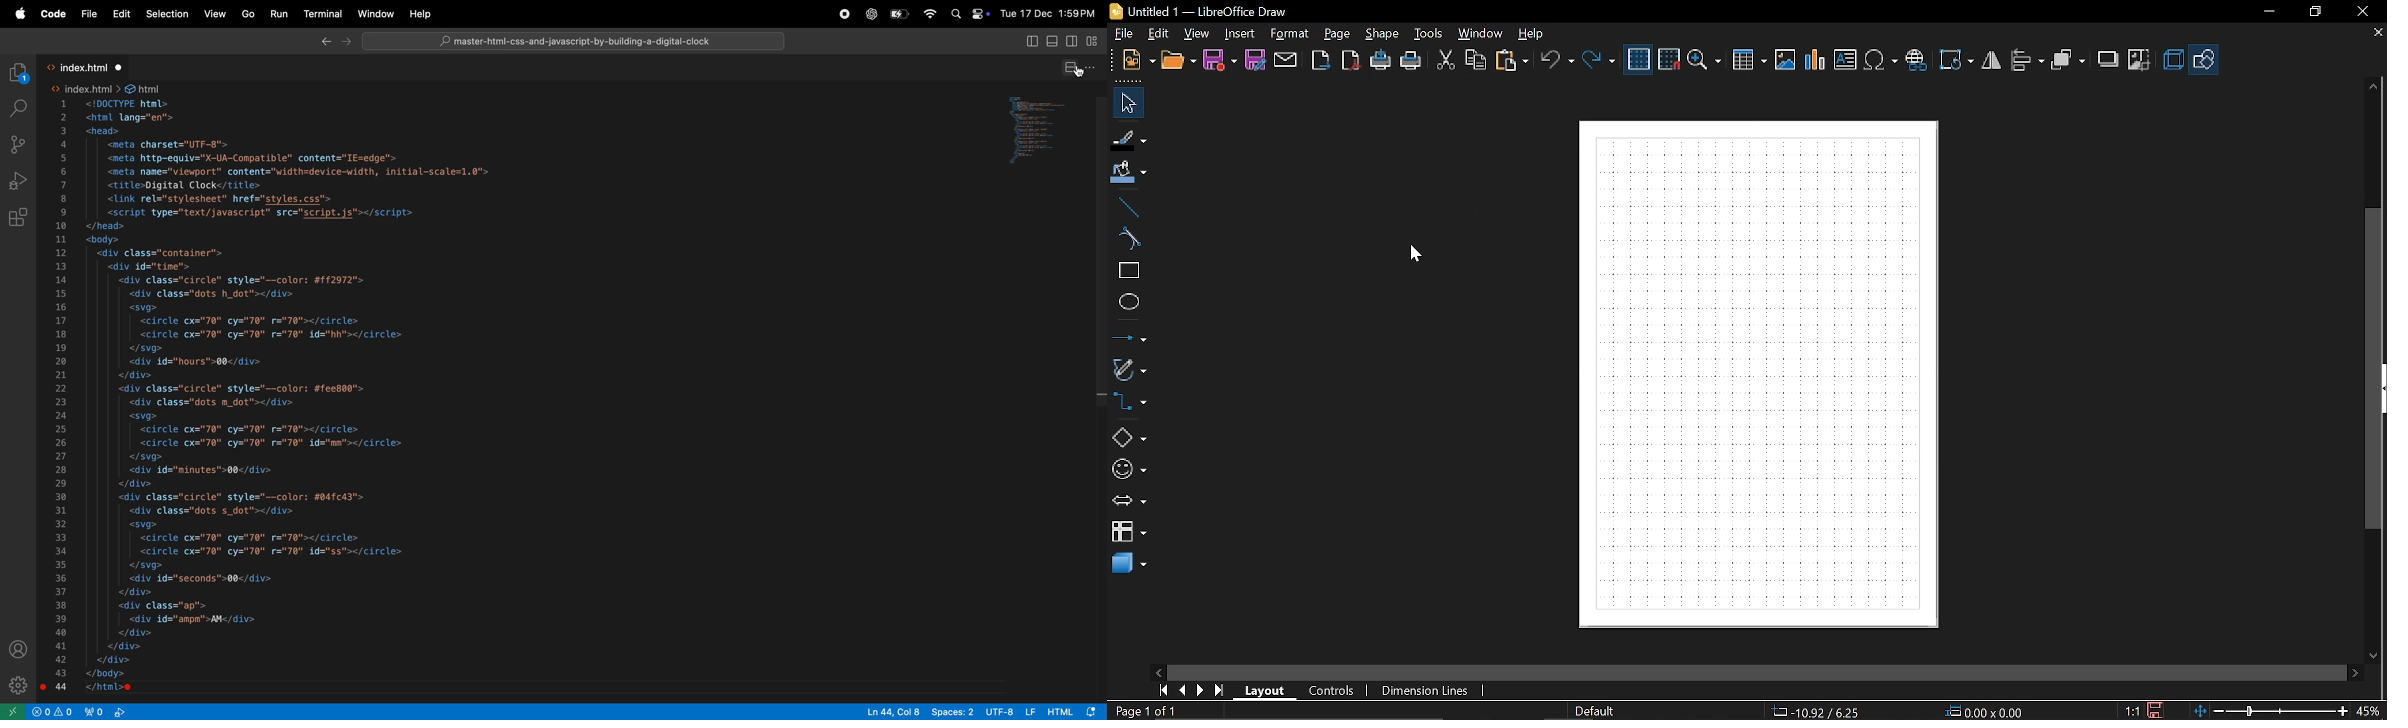  Describe the element at coordinates (1288, 35) in the screenshot. I see `Format` at that location.